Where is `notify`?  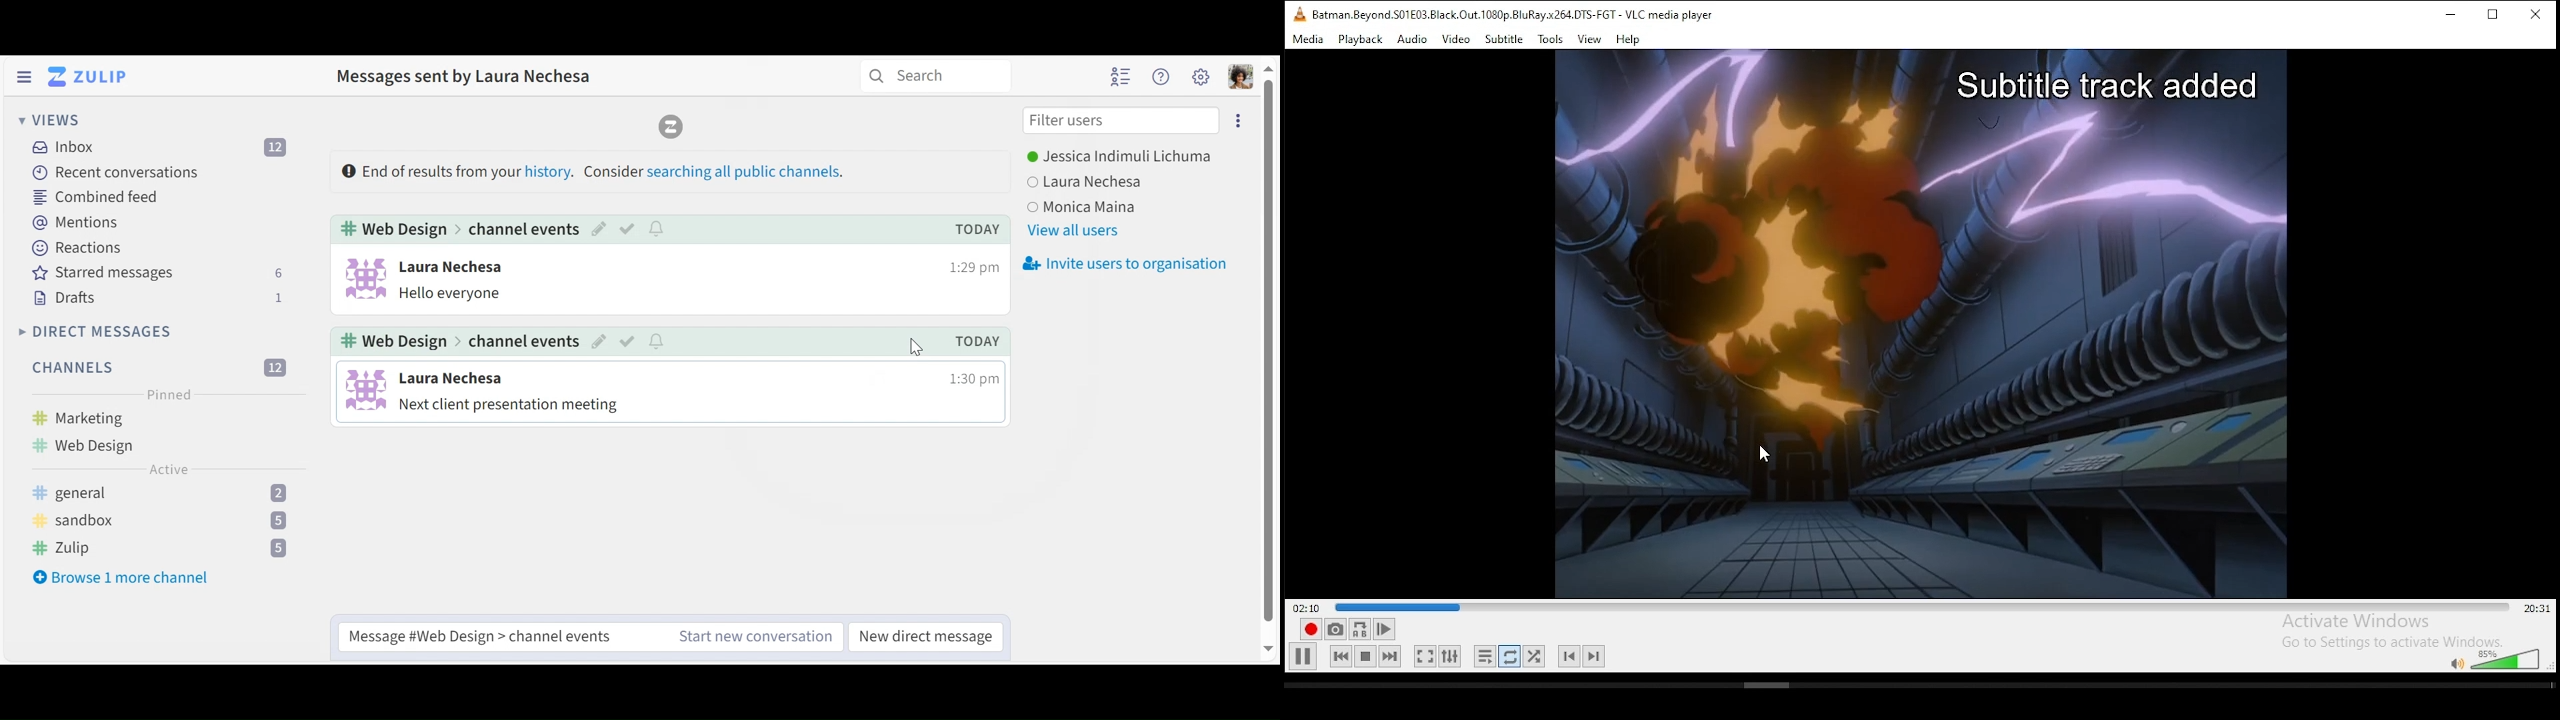 notify is located at coordinates (655, 340).